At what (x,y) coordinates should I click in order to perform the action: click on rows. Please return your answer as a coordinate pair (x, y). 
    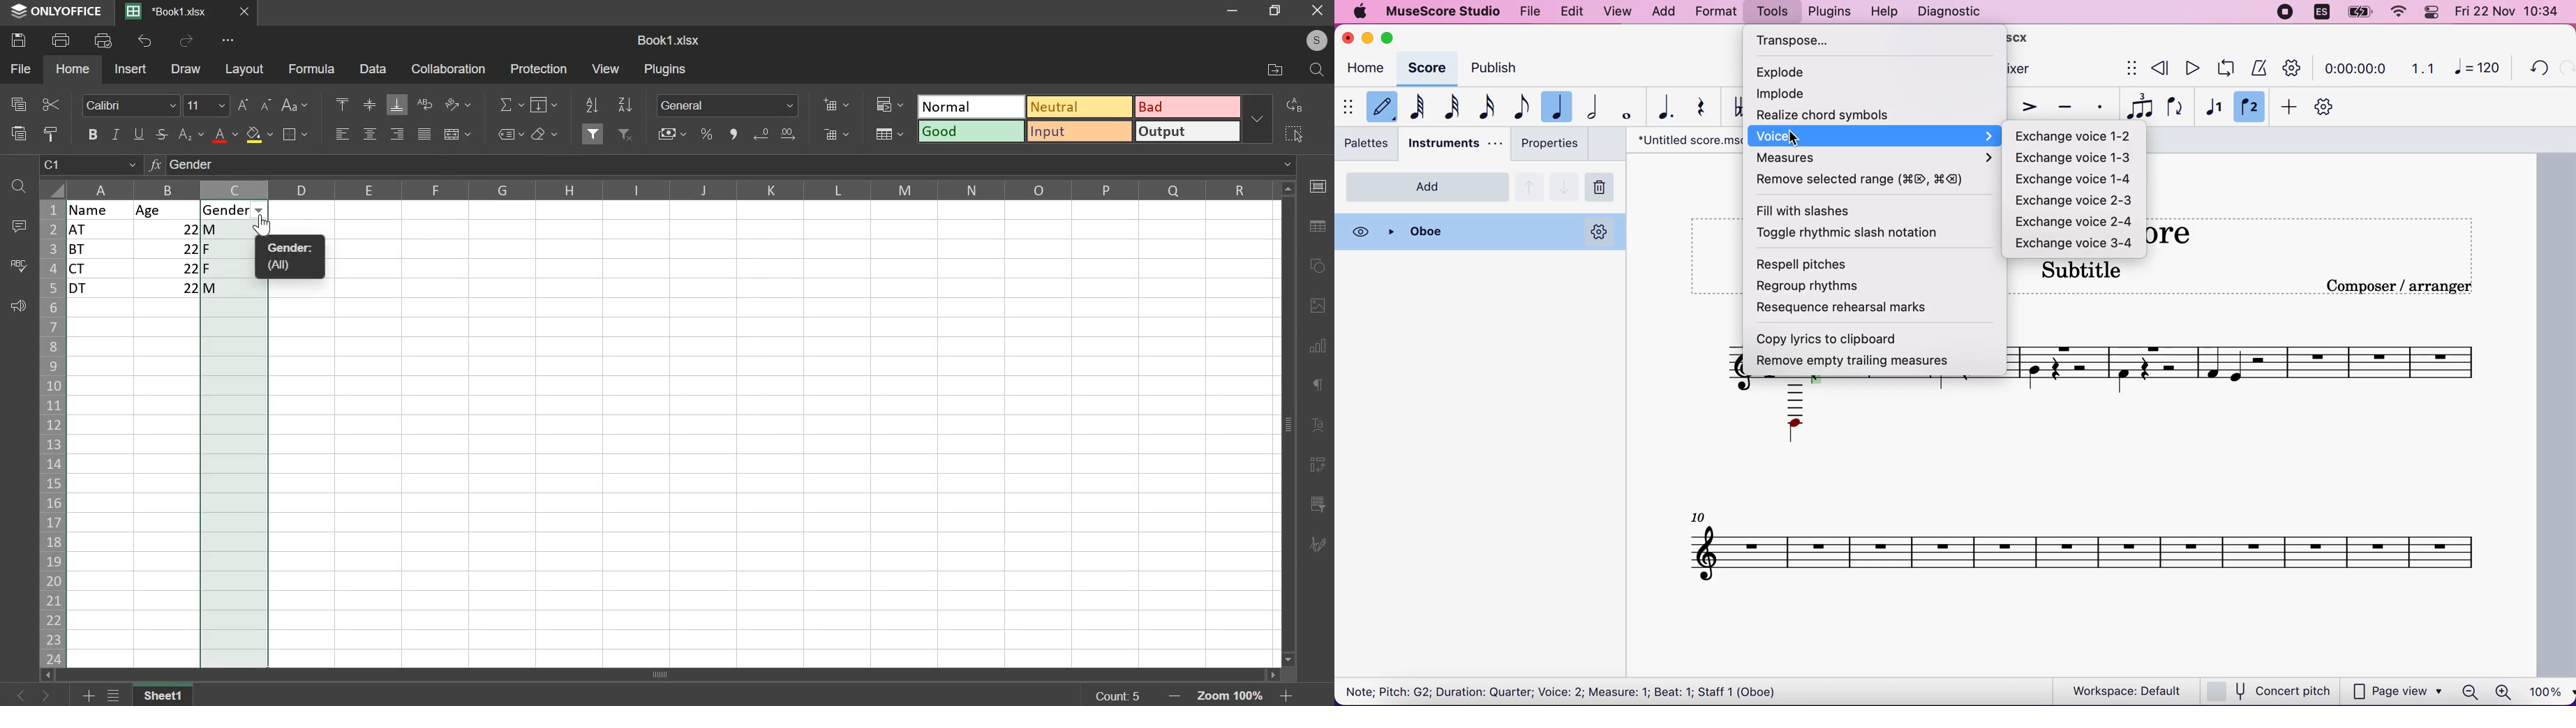
    Looking at the image, I should click on (50, 434).